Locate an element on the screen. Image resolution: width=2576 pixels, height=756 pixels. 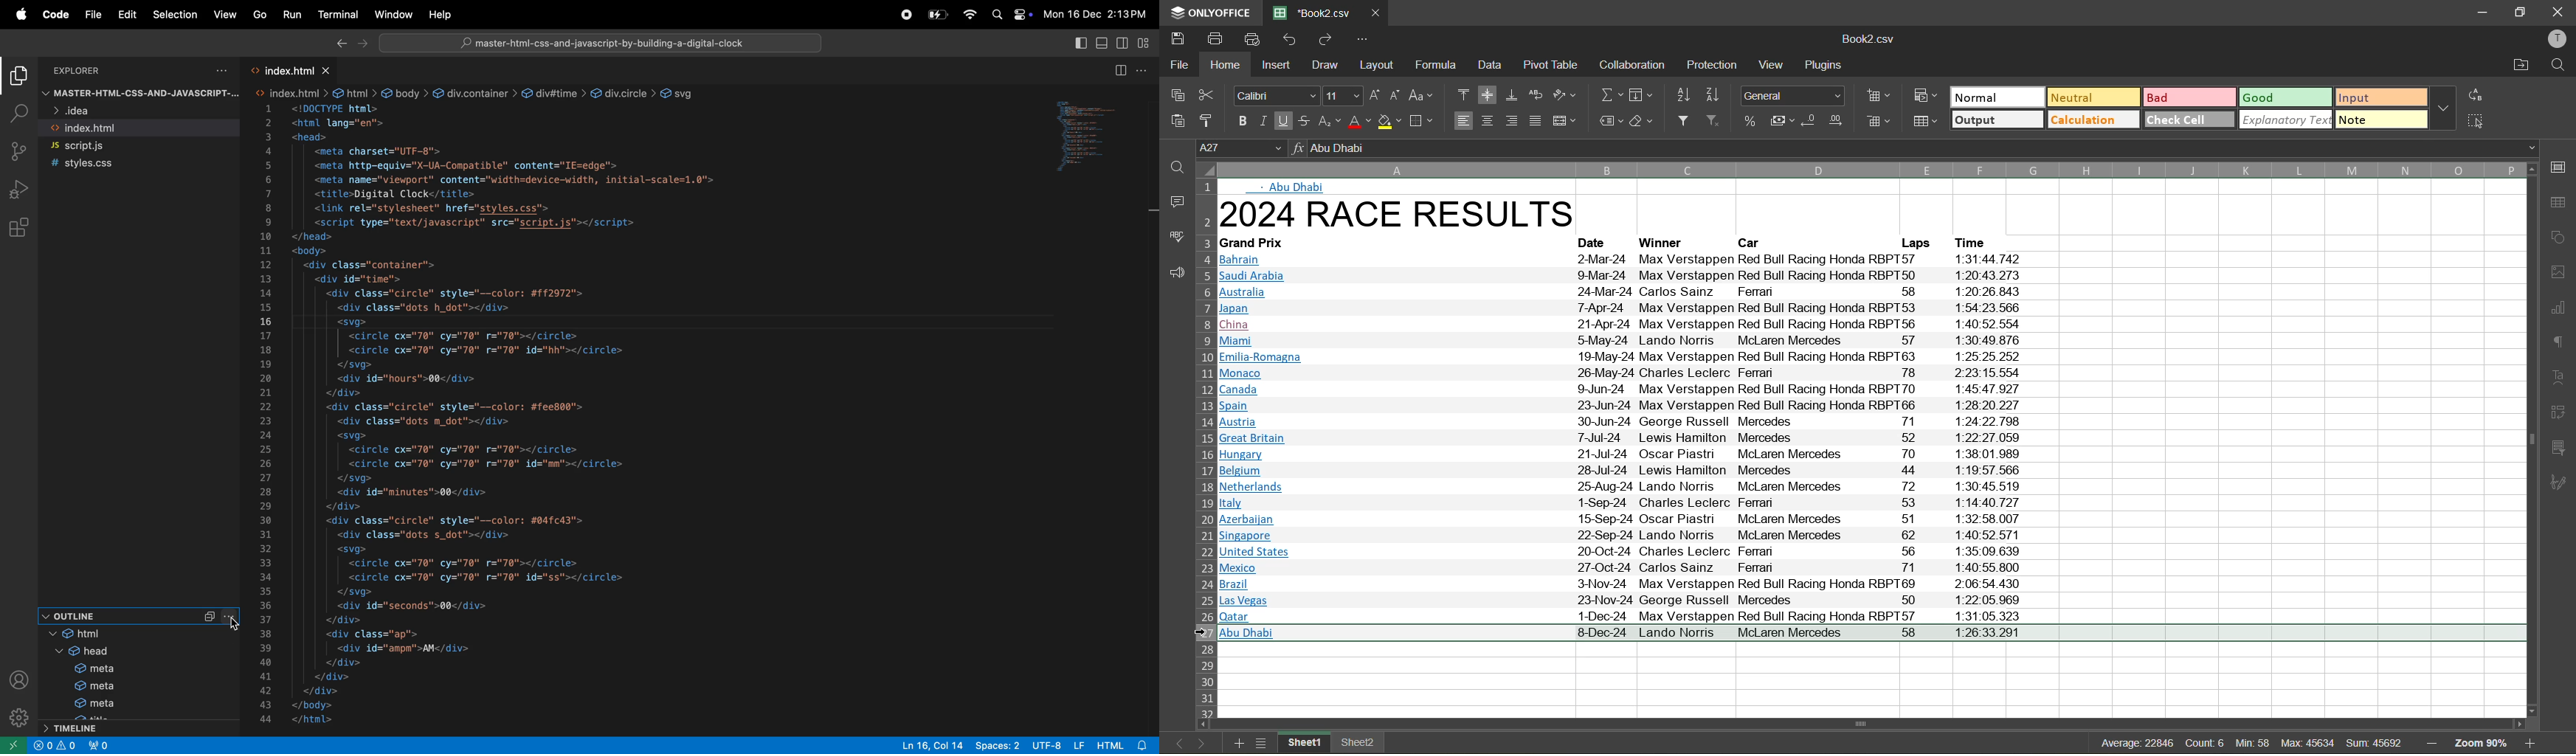
customize layout is located at coordinates (1146, 43).